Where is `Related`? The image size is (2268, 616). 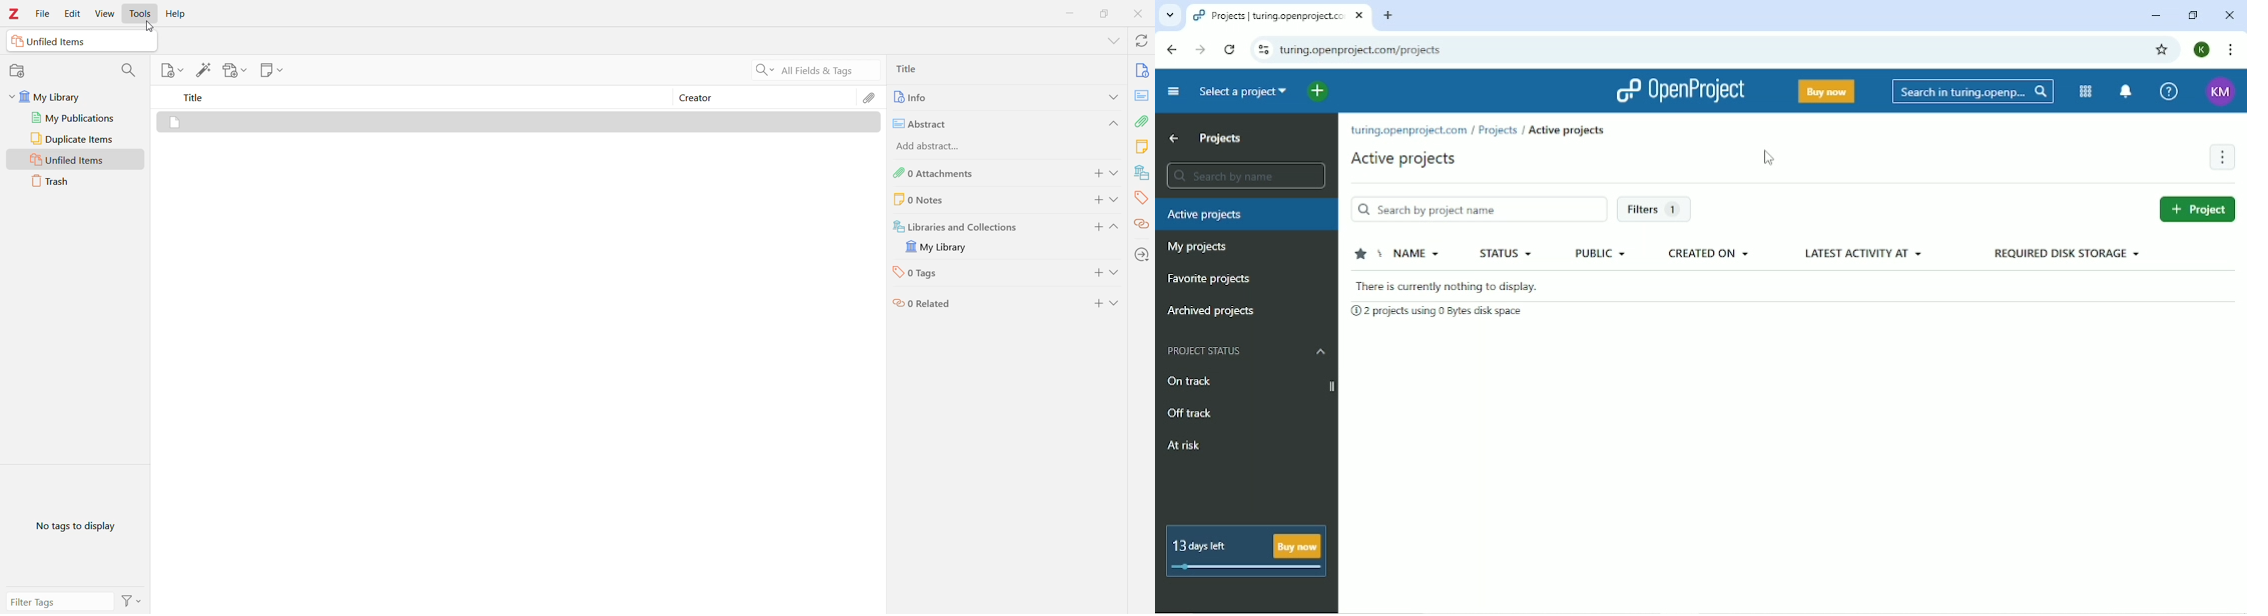 Related is located at coordinates (1143, 223).